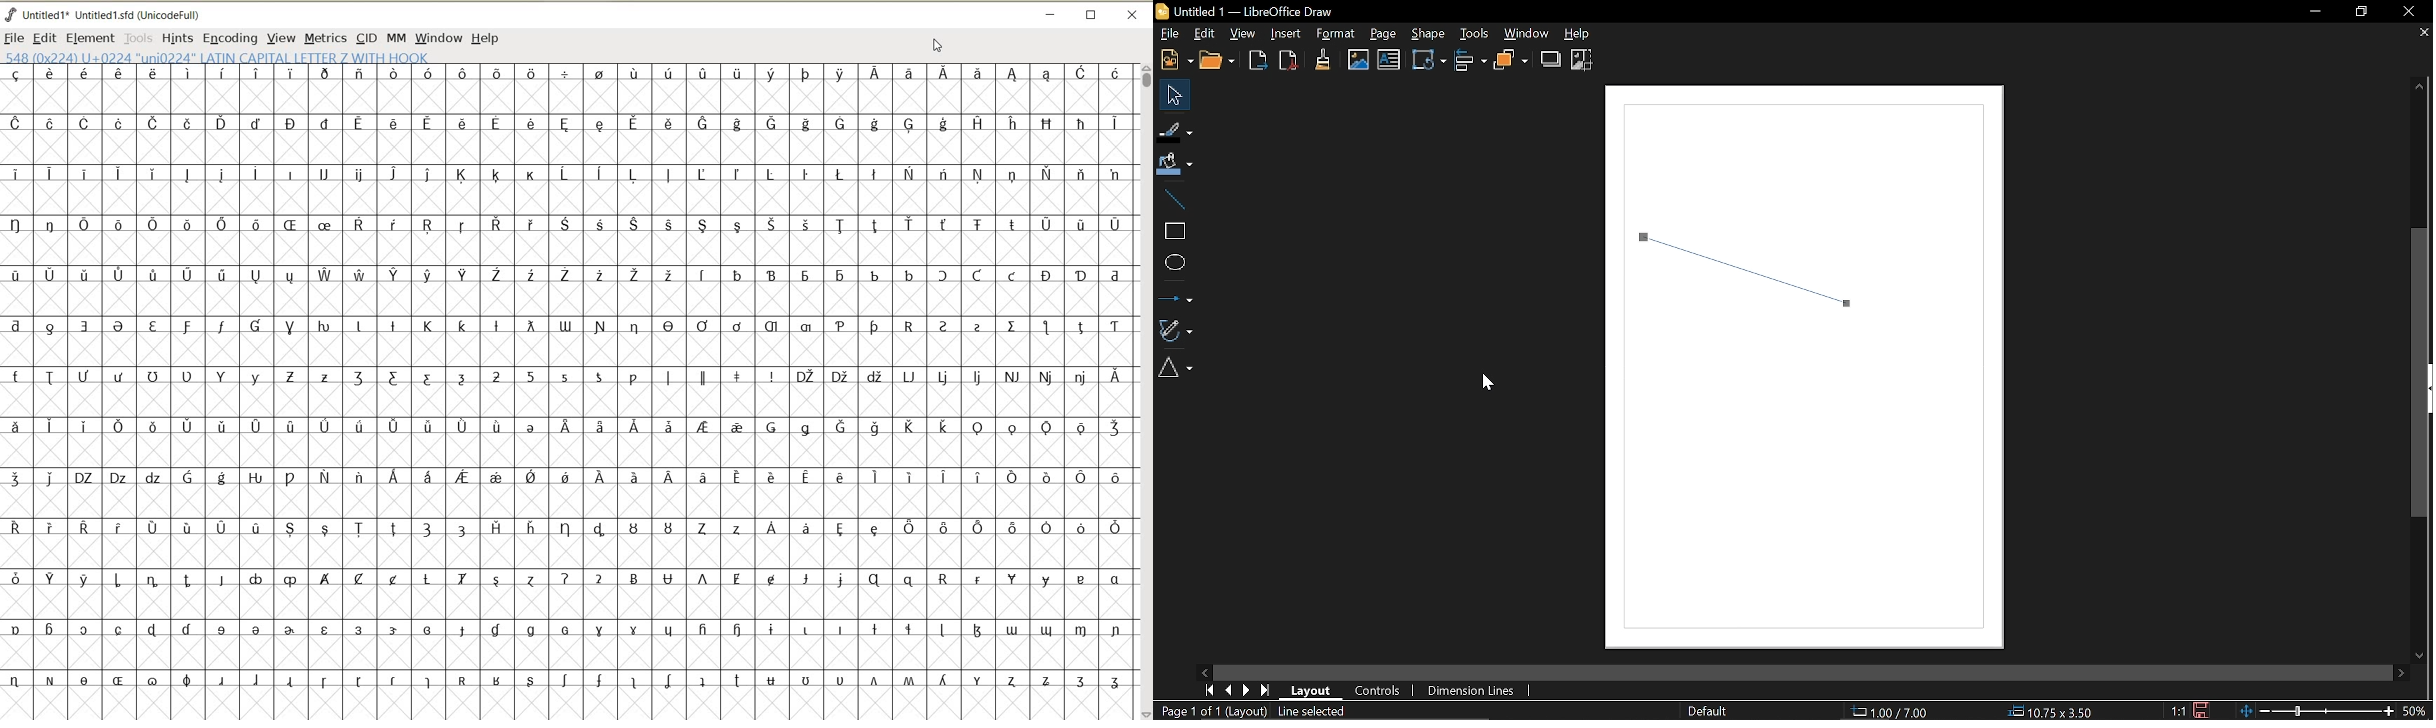 The width and height of the screenshot is (2436, 728). Describe the element at coordinates (1218, 61) in the screenshot. I see `Open` at that location.